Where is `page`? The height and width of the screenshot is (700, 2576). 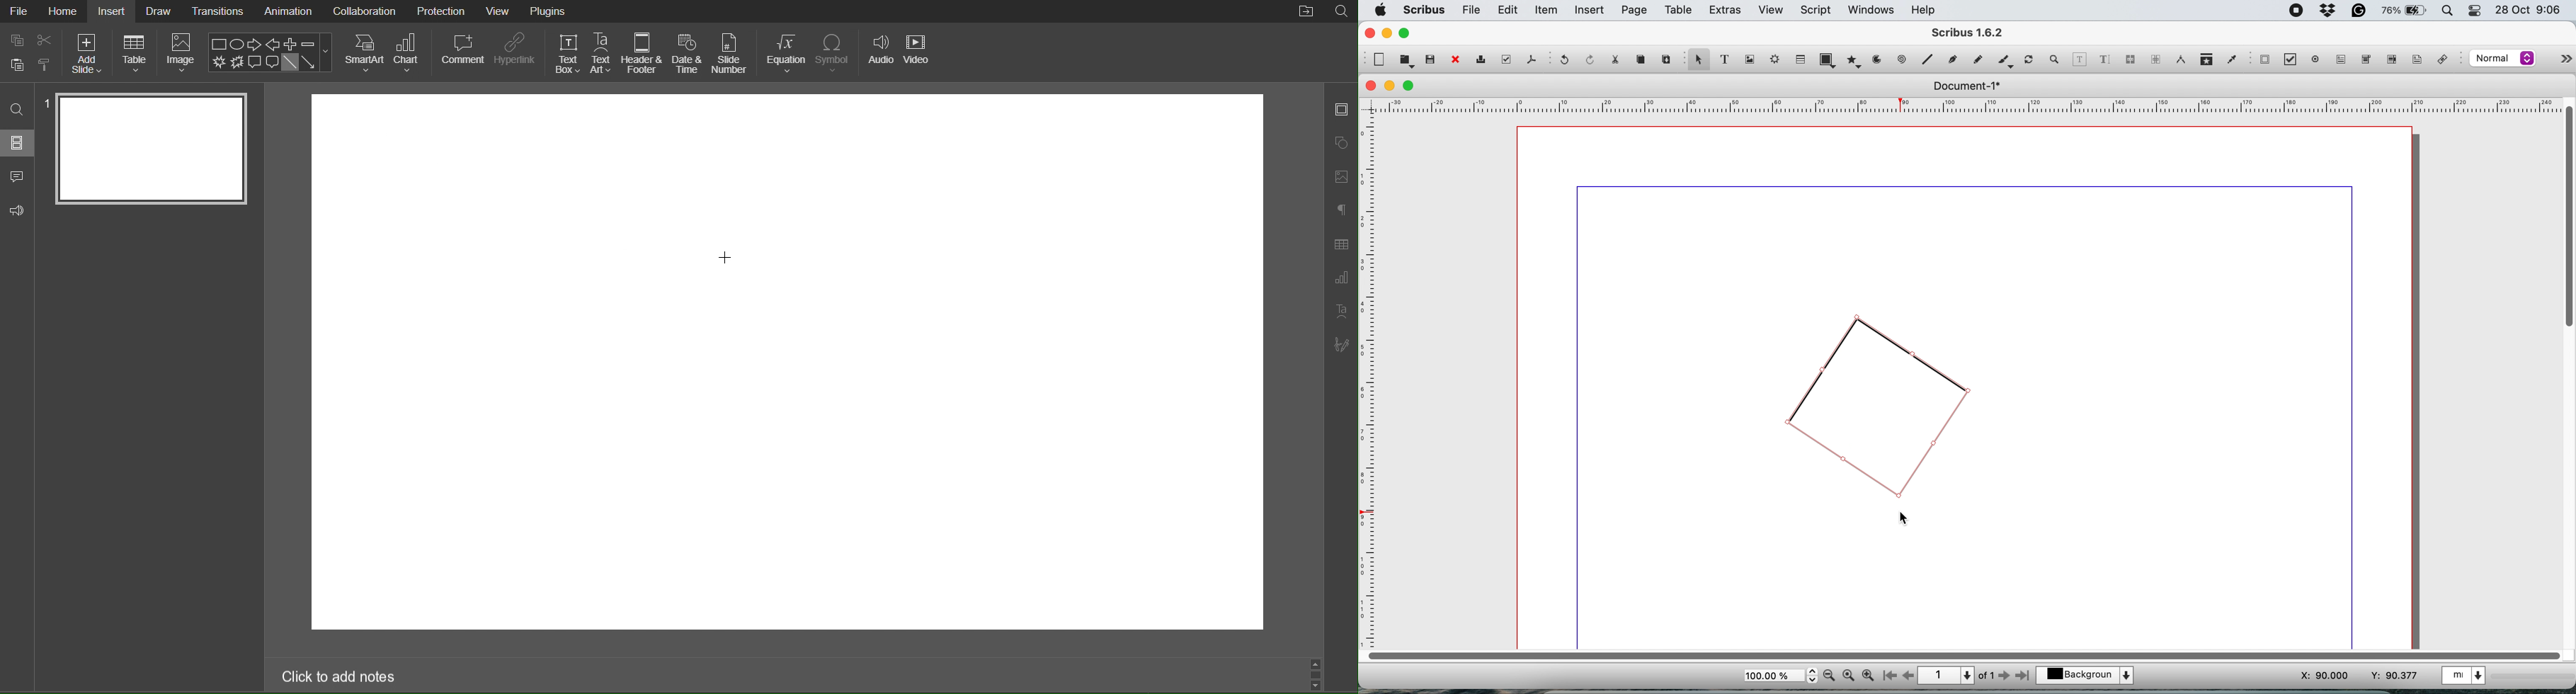 page is located at coordinates (1634, 11).